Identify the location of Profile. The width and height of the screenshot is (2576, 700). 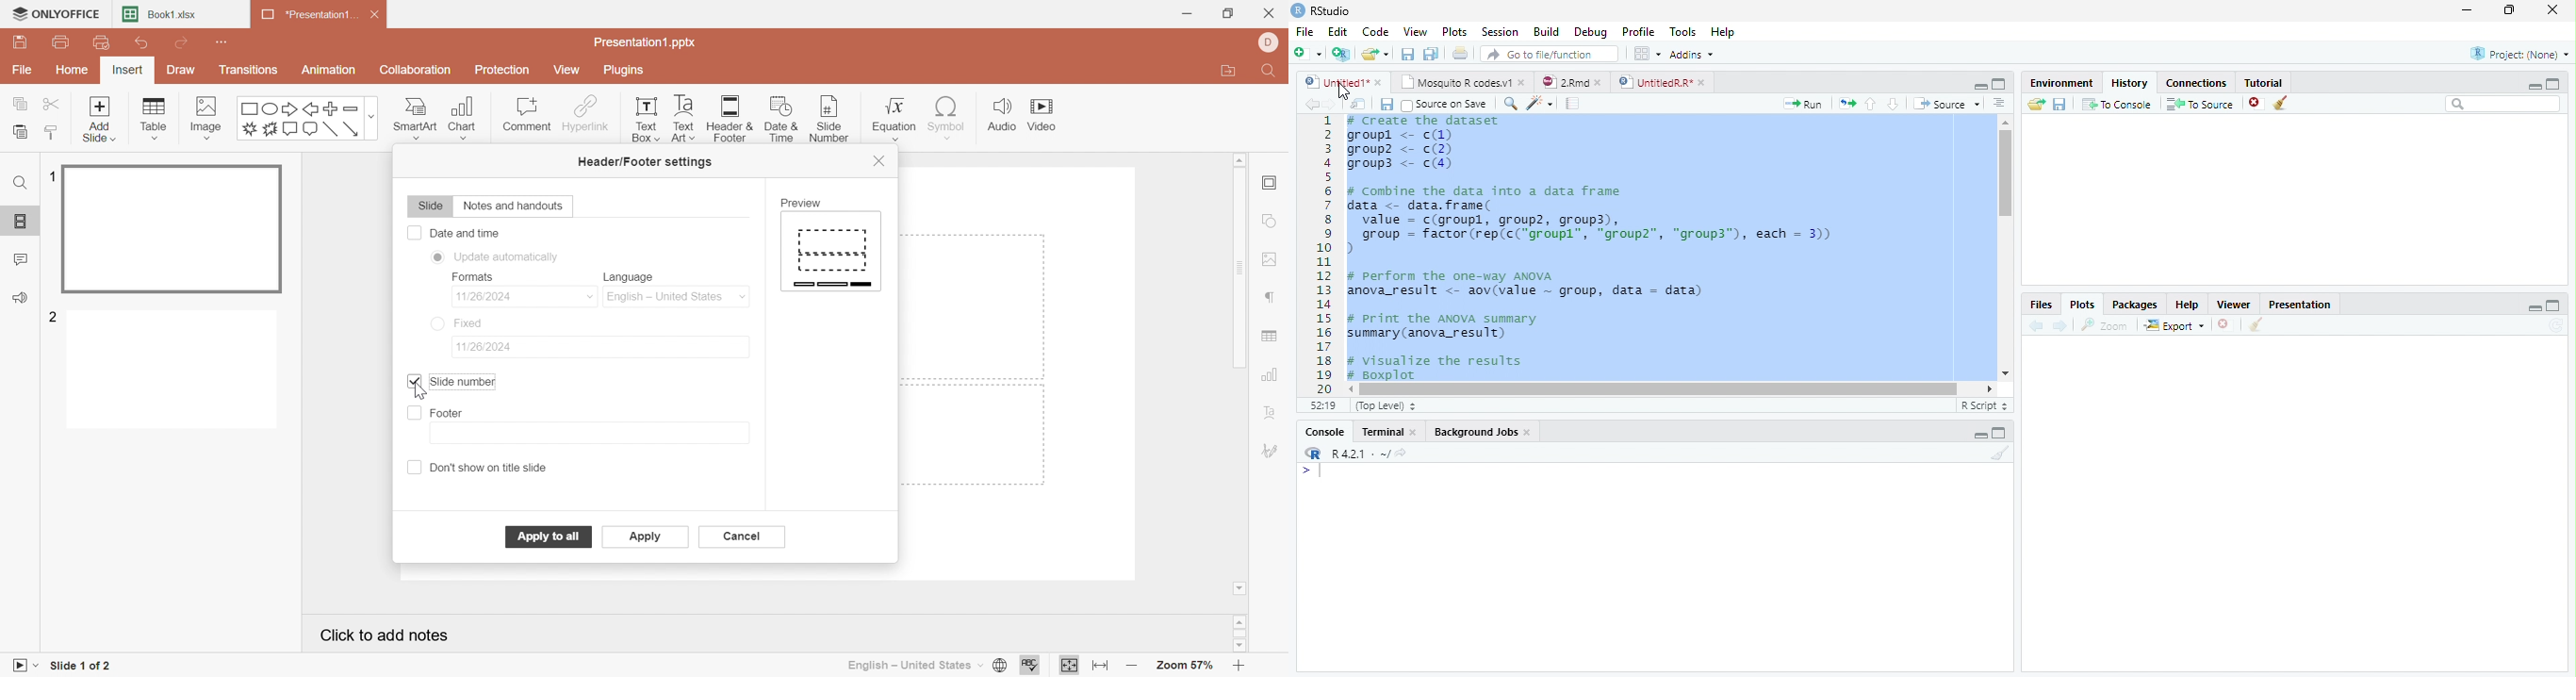
(1637, 32).